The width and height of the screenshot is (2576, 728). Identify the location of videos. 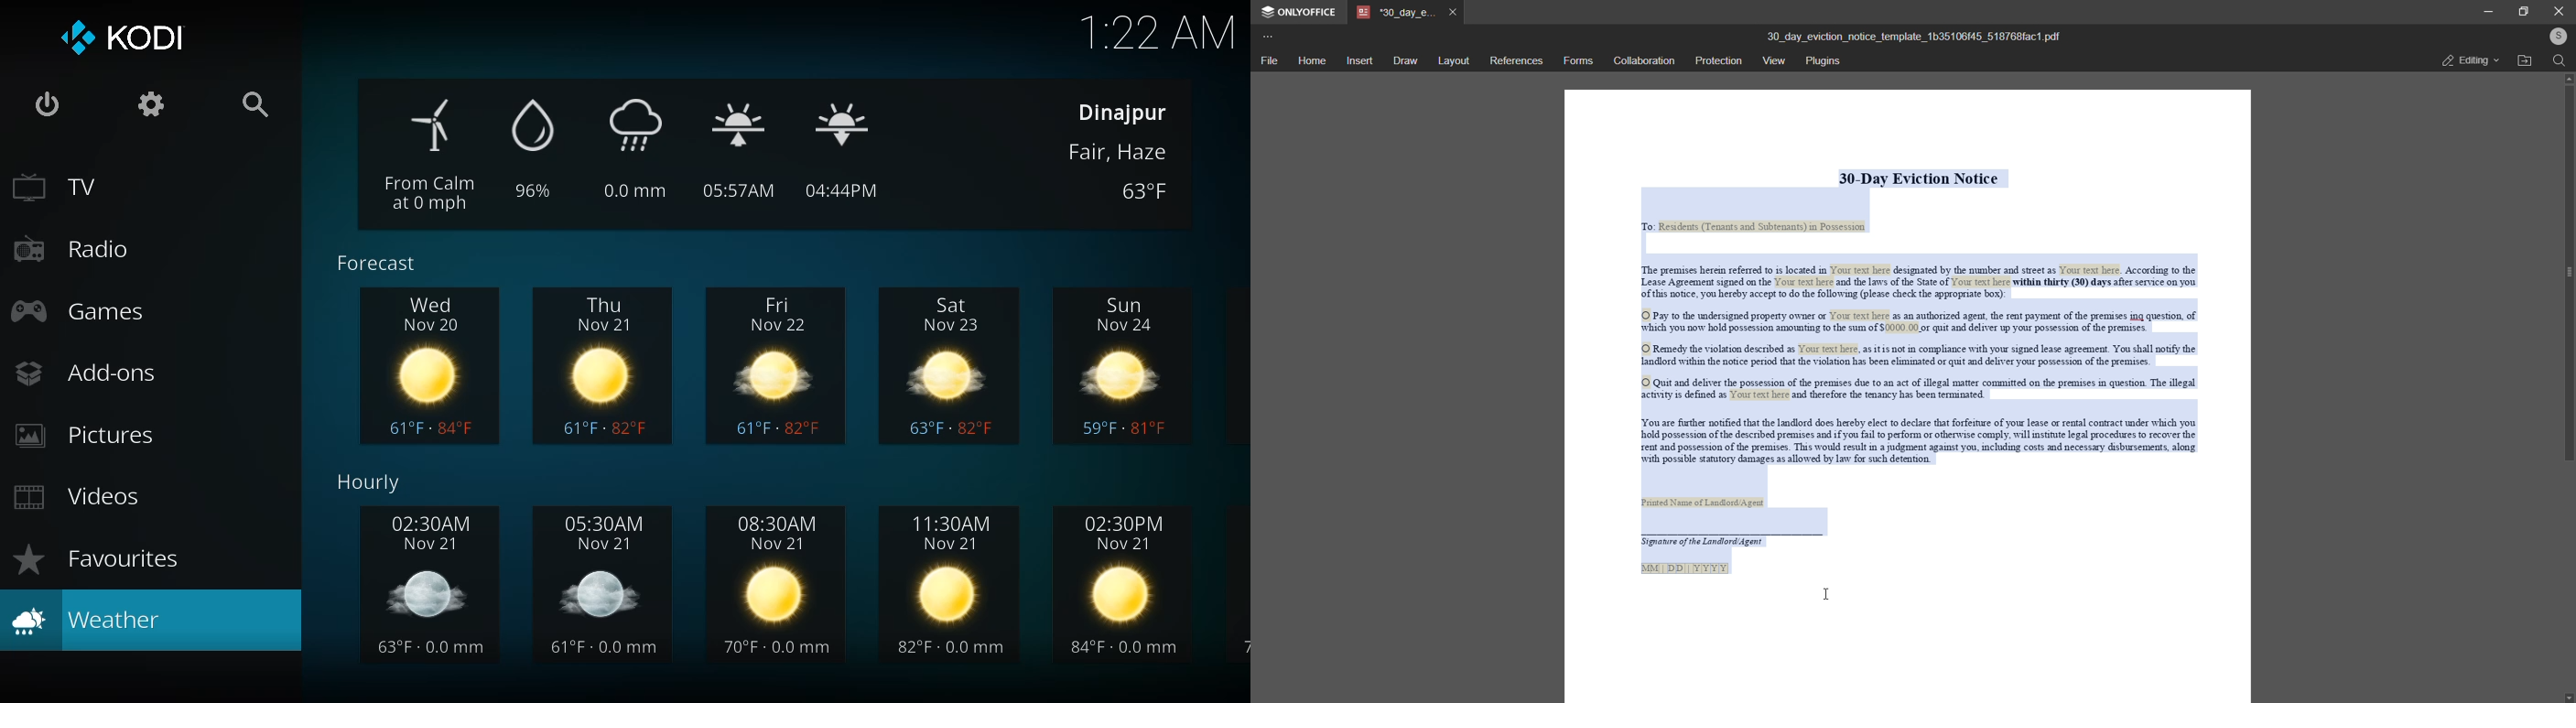
(76, 496).